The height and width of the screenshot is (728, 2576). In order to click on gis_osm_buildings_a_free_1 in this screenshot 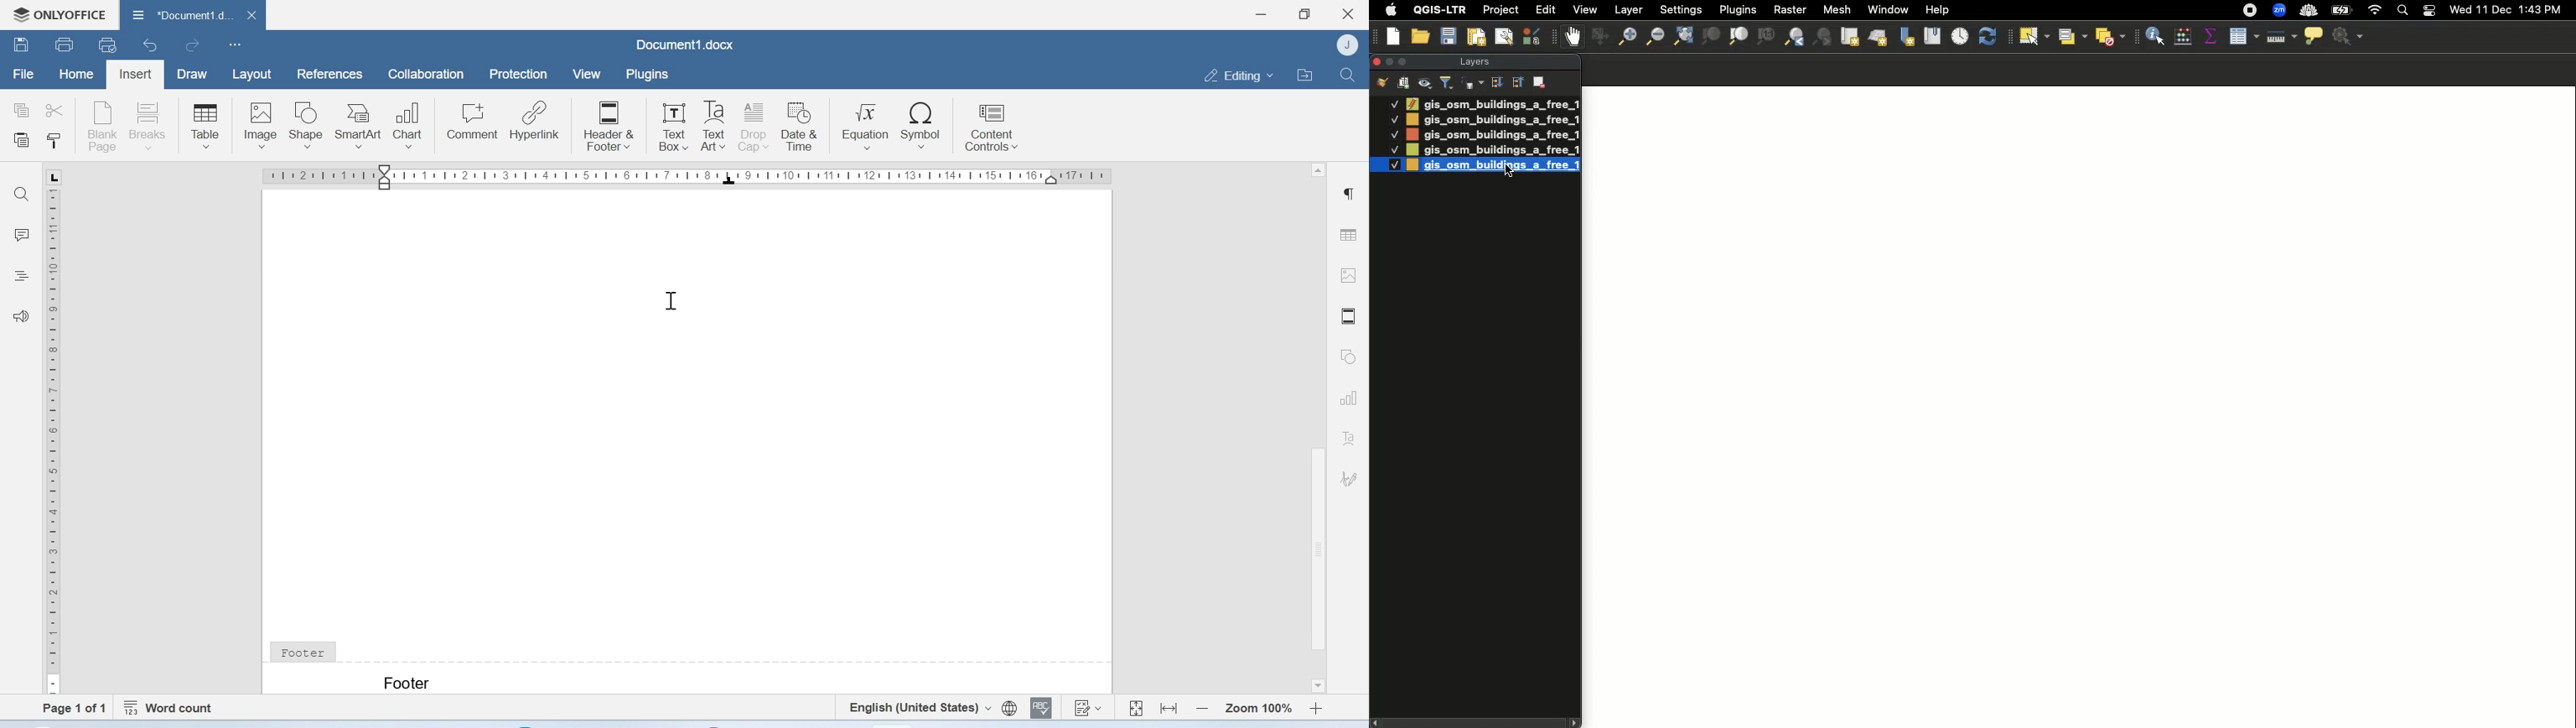, I will do `click(1493, 120)`.